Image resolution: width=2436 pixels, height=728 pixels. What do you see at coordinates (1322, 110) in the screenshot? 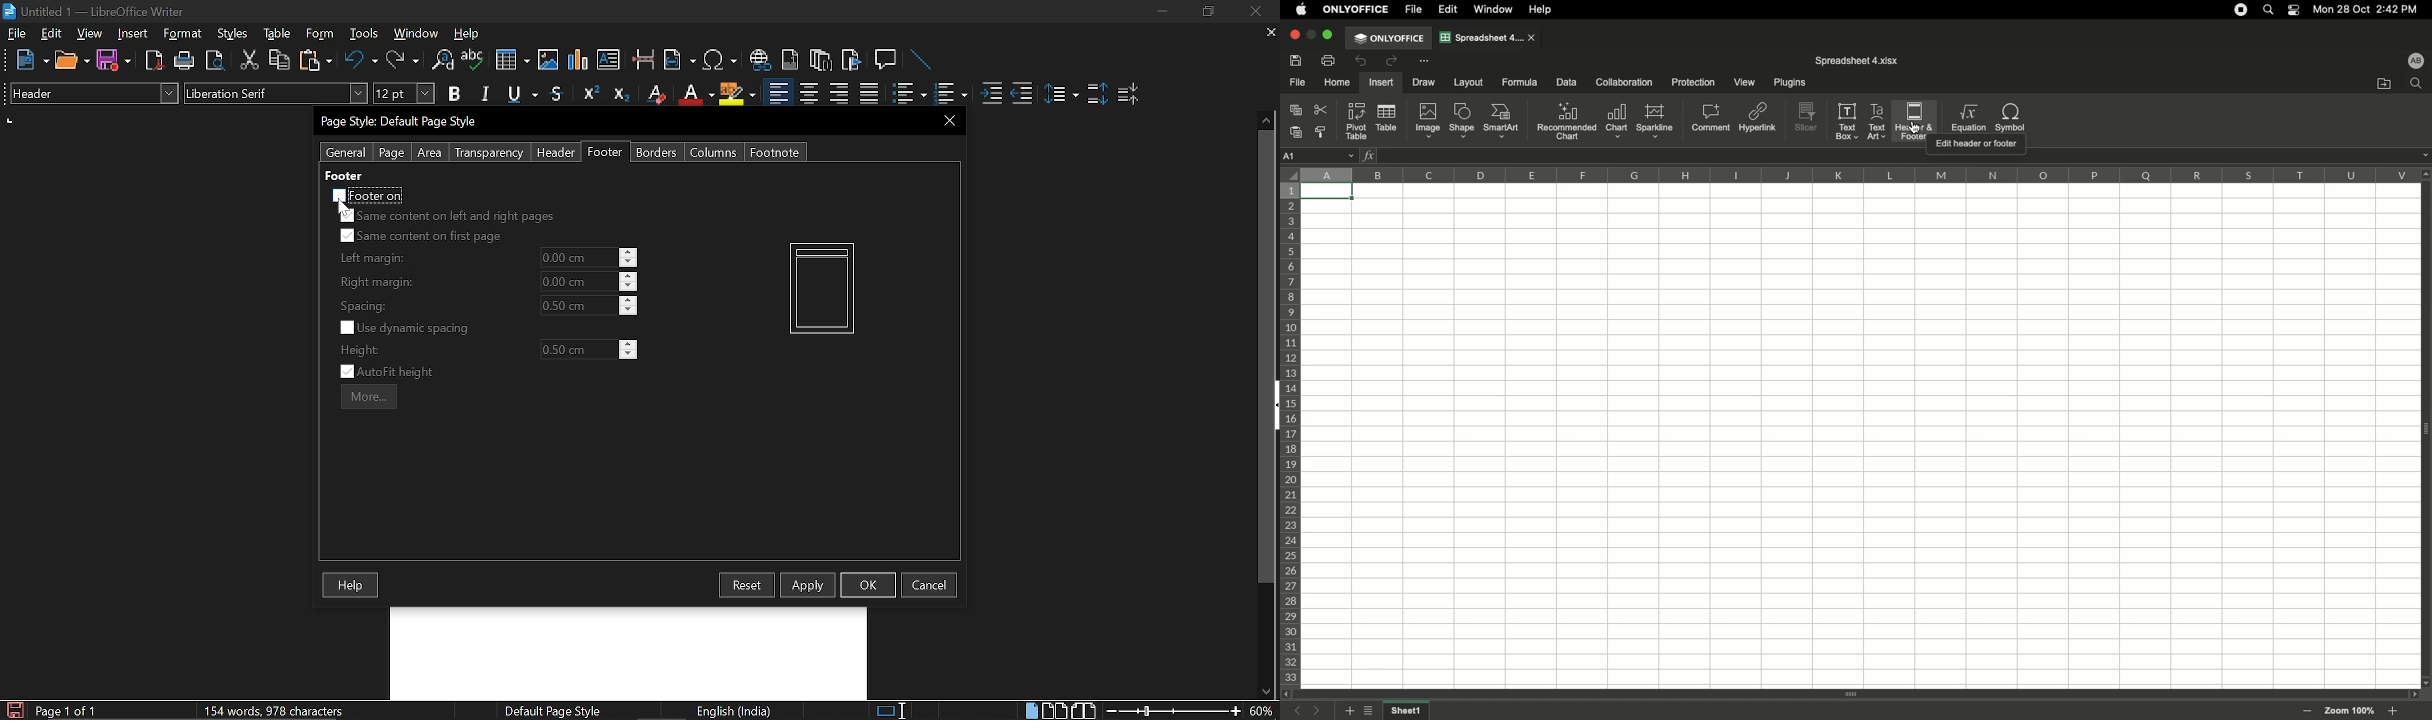
I see `Cut` at bounding box center [1322, 110].